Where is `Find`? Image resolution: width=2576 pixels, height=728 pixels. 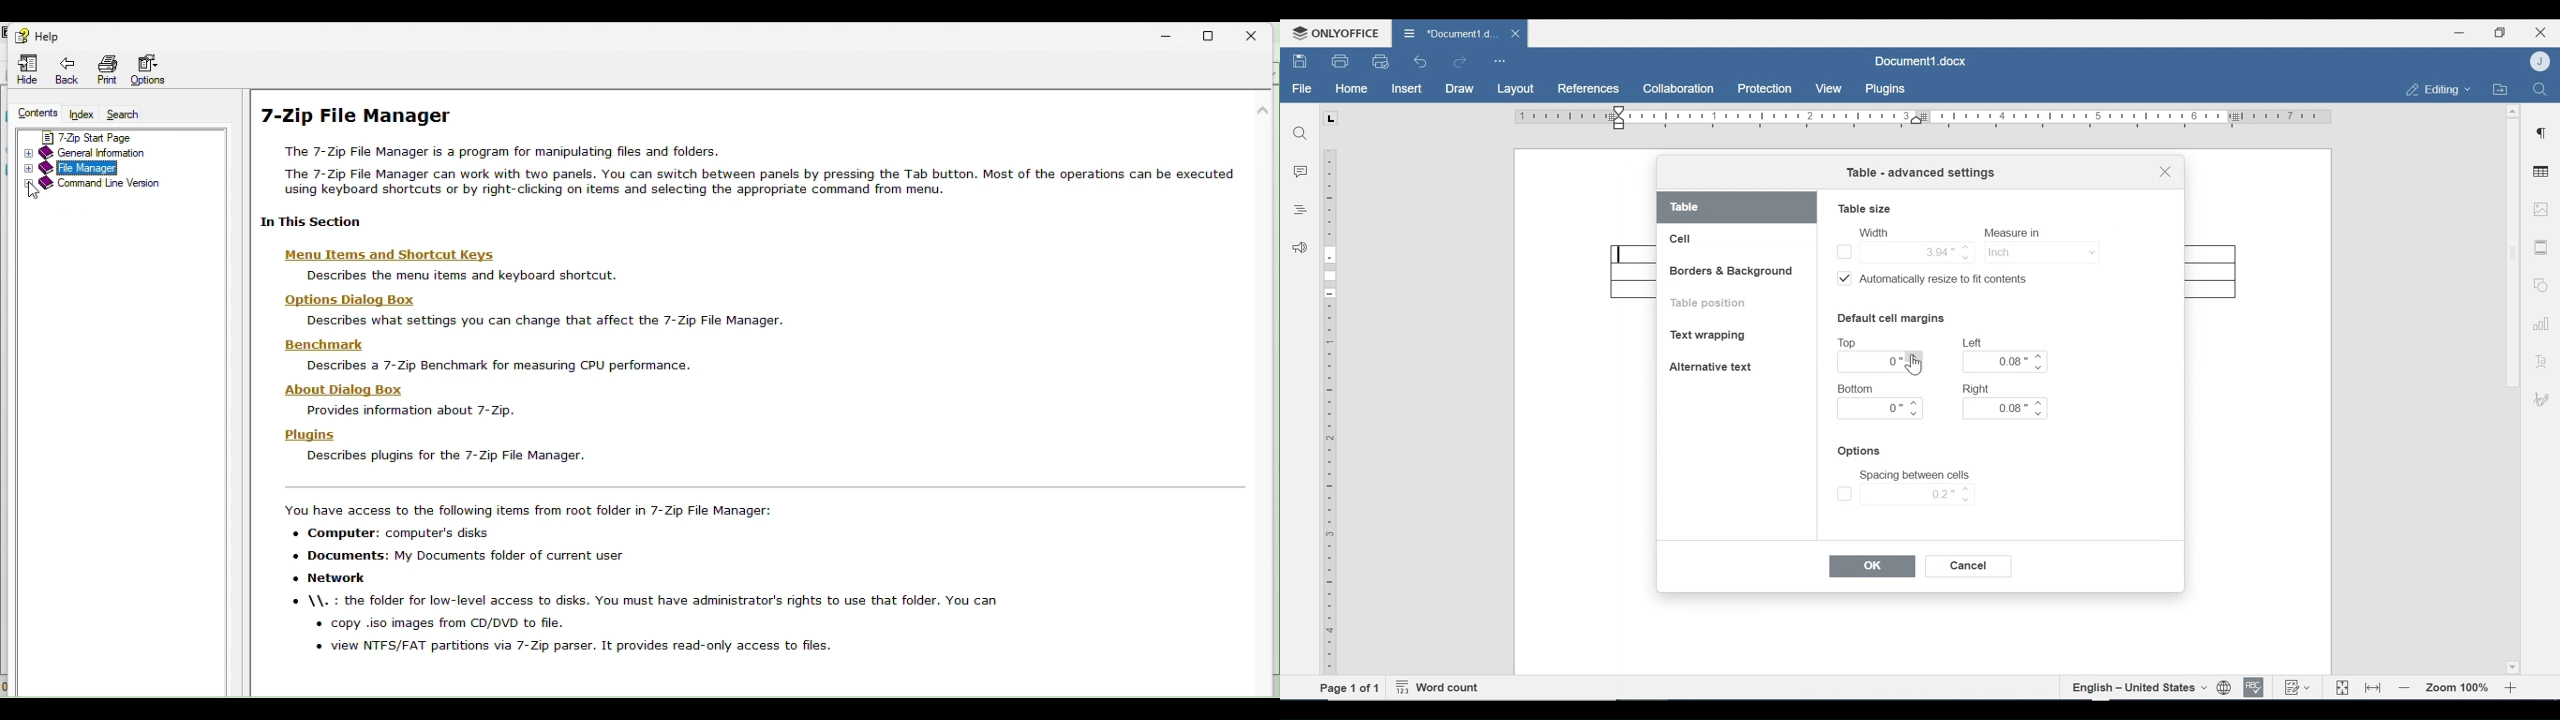
Find is located at coordinates (2539, 88).